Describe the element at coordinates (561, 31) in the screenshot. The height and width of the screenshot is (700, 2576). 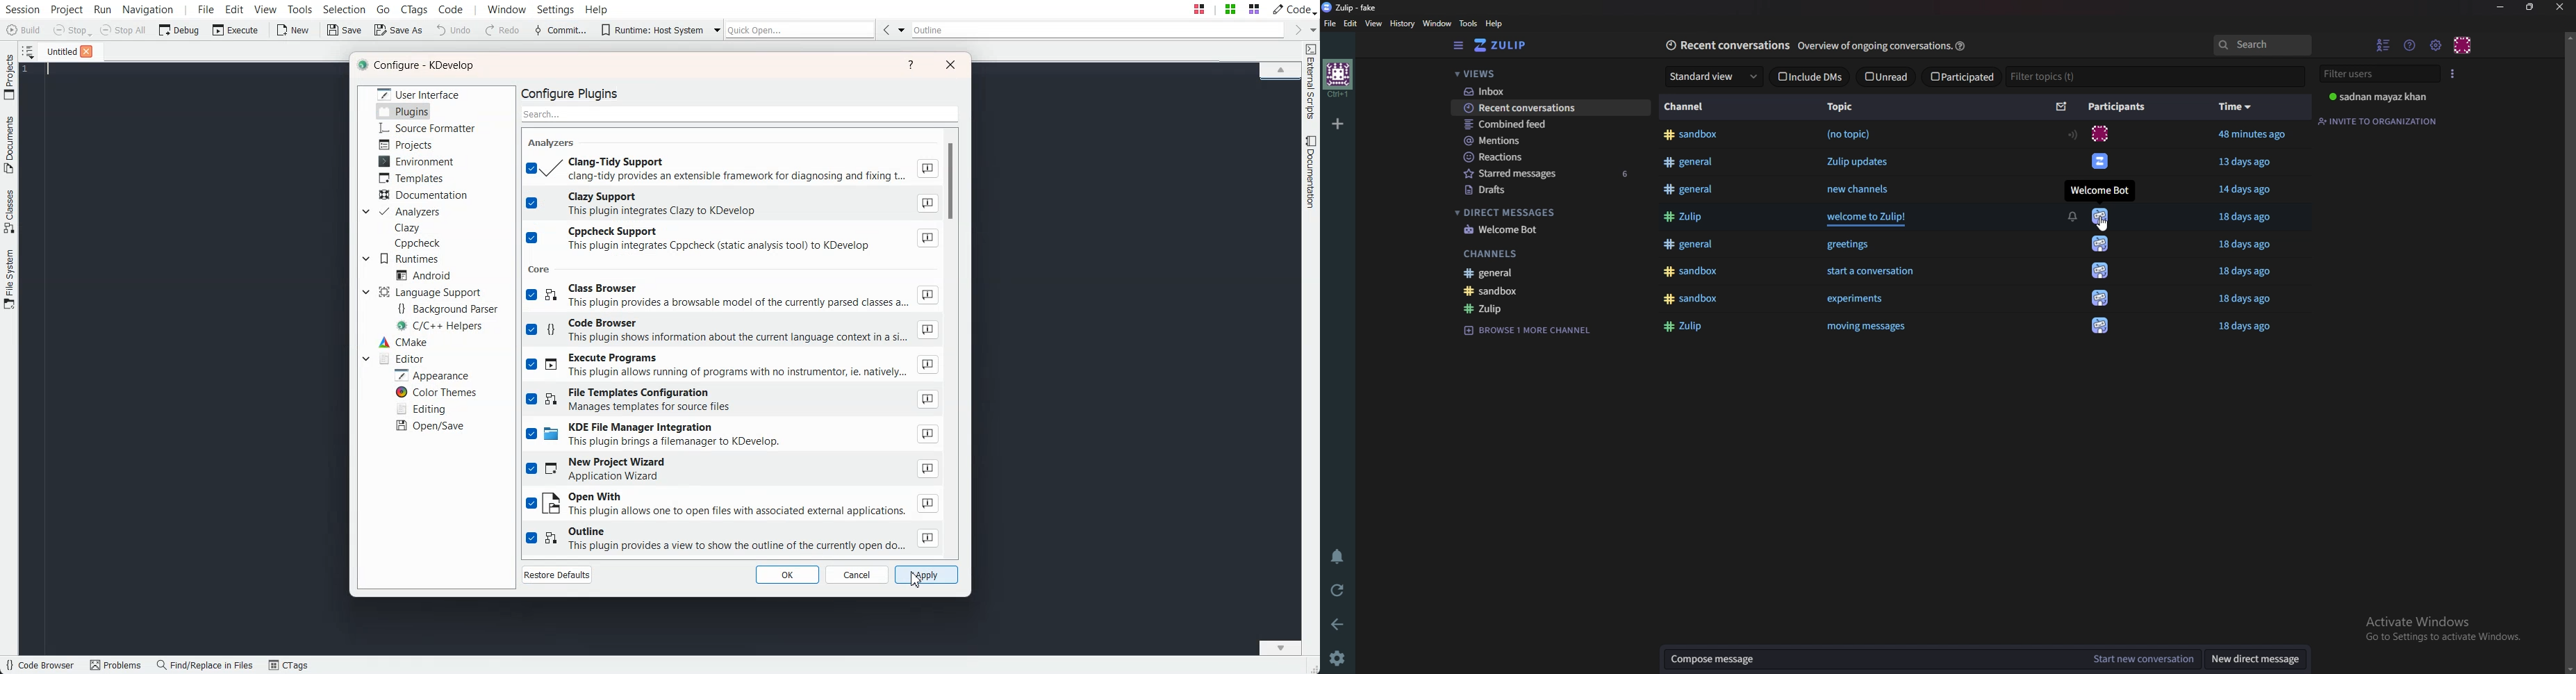
I see `Commit` at that location.